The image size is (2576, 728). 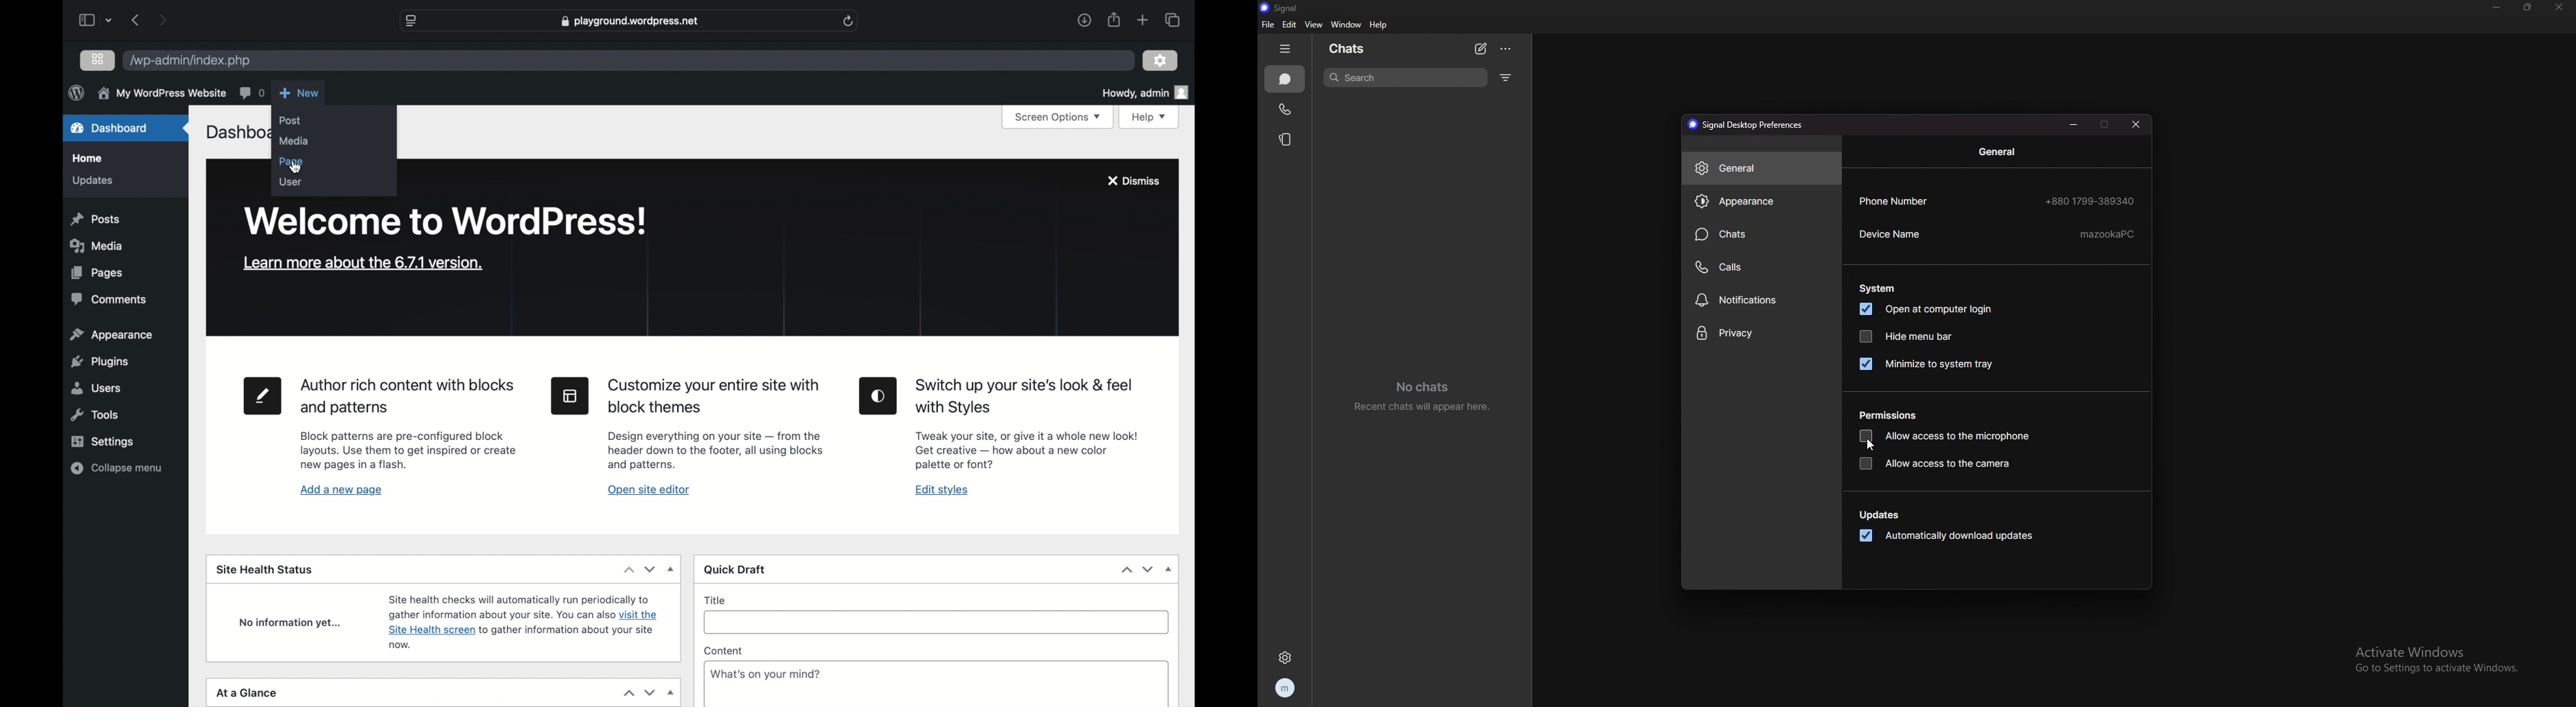 What do you see at coordinates (765, 674) in the screenshot?
I see `info` at bounding box center [765, 674].